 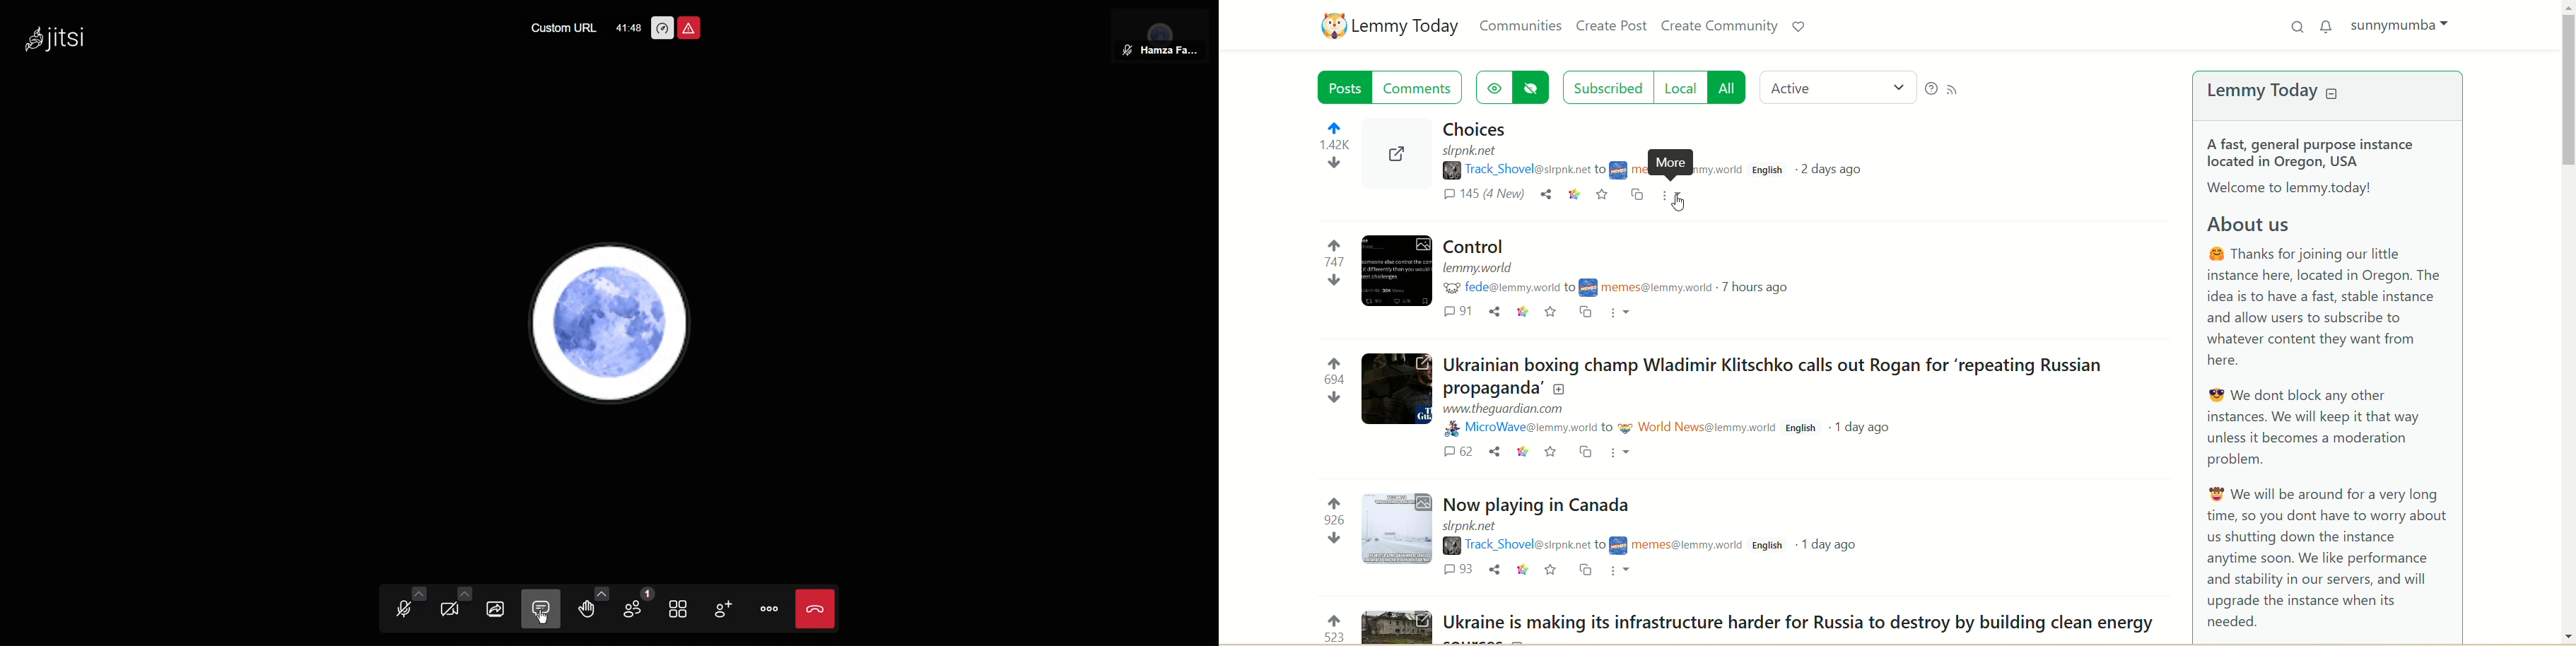 What do you see at coordinates (1473, 526) in the screenshot?
I see `URL` at bounding box center [1473, 526].